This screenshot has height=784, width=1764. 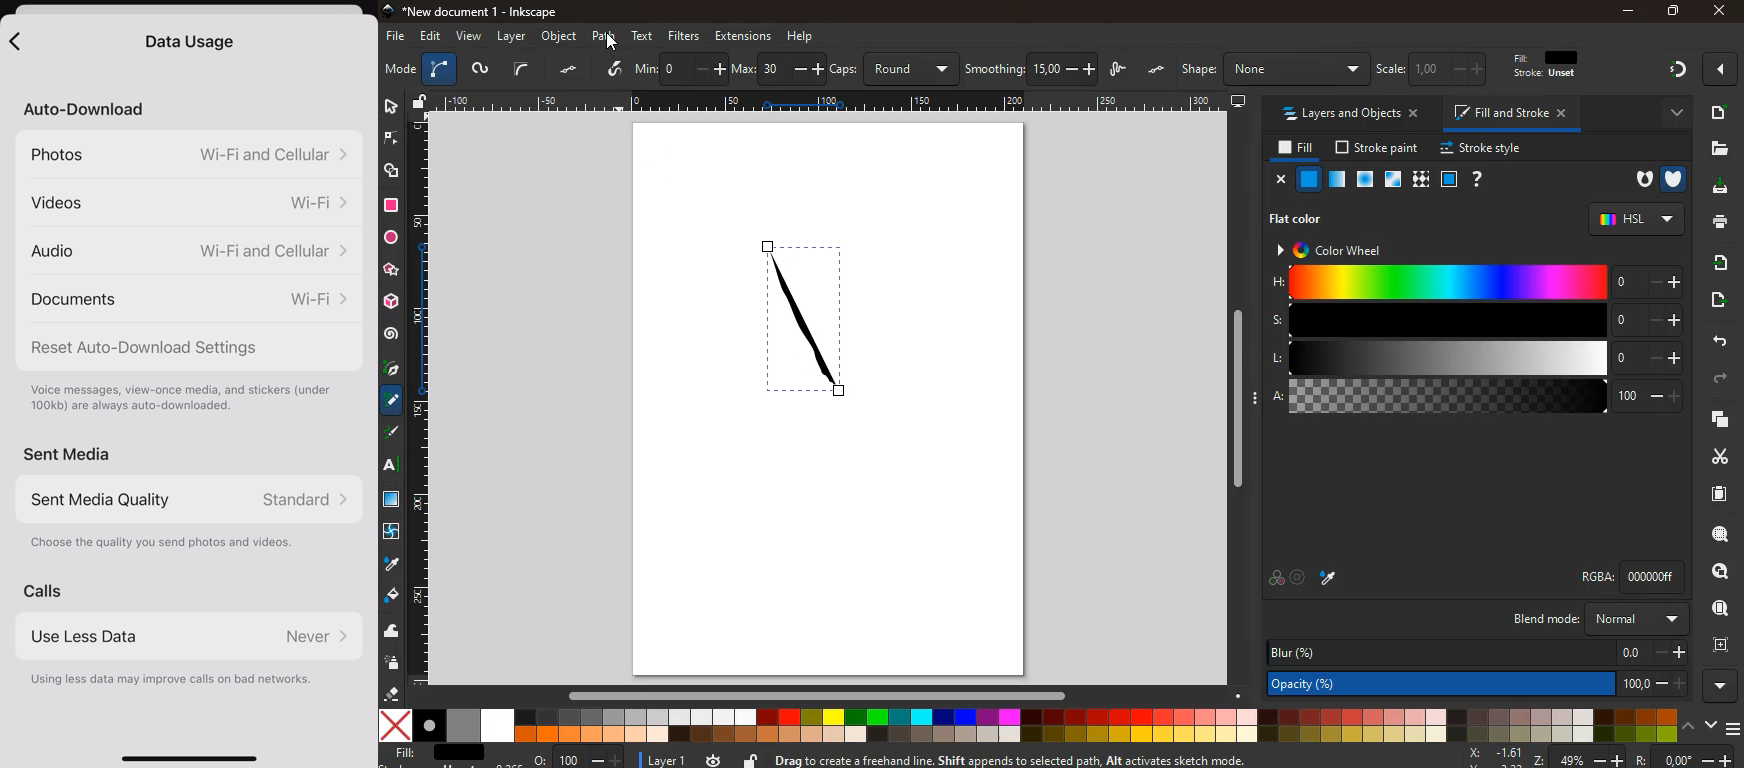 What do you see at coordinates (807, 695) in the screenshot?
I see `Horizontal scroll bar` at bounding box center [807, 695].